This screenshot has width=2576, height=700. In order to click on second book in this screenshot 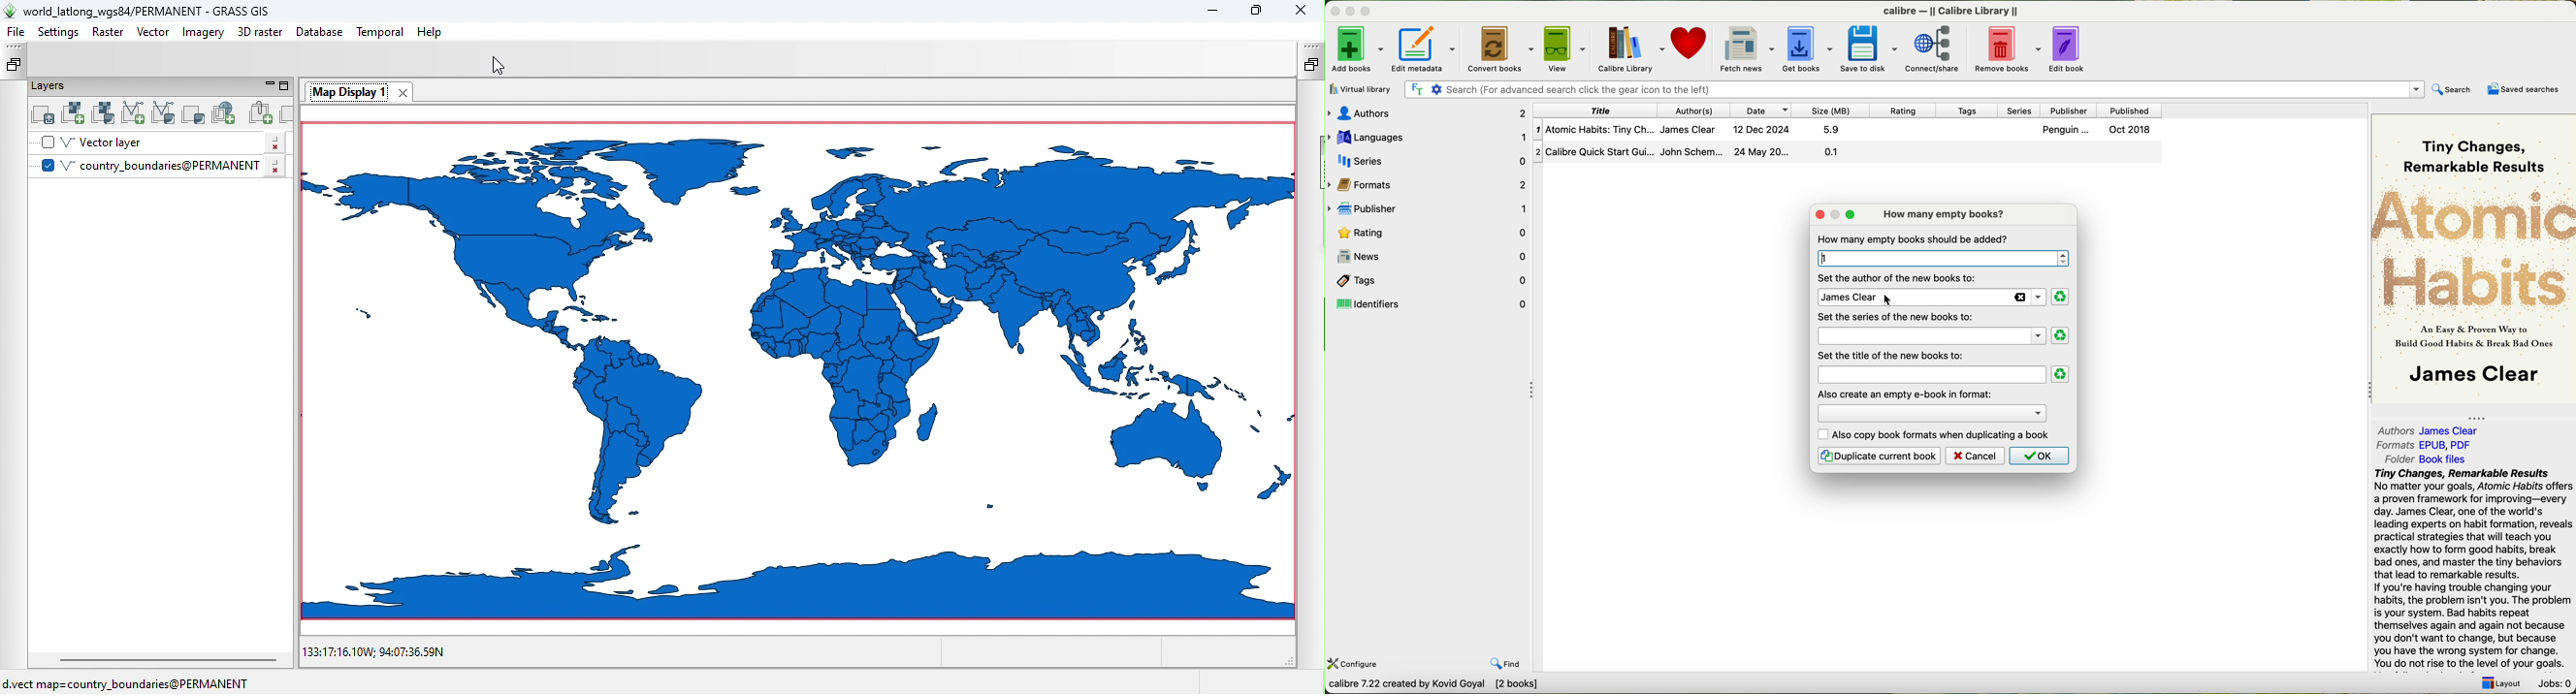, I will do `click(1848, 153)`.